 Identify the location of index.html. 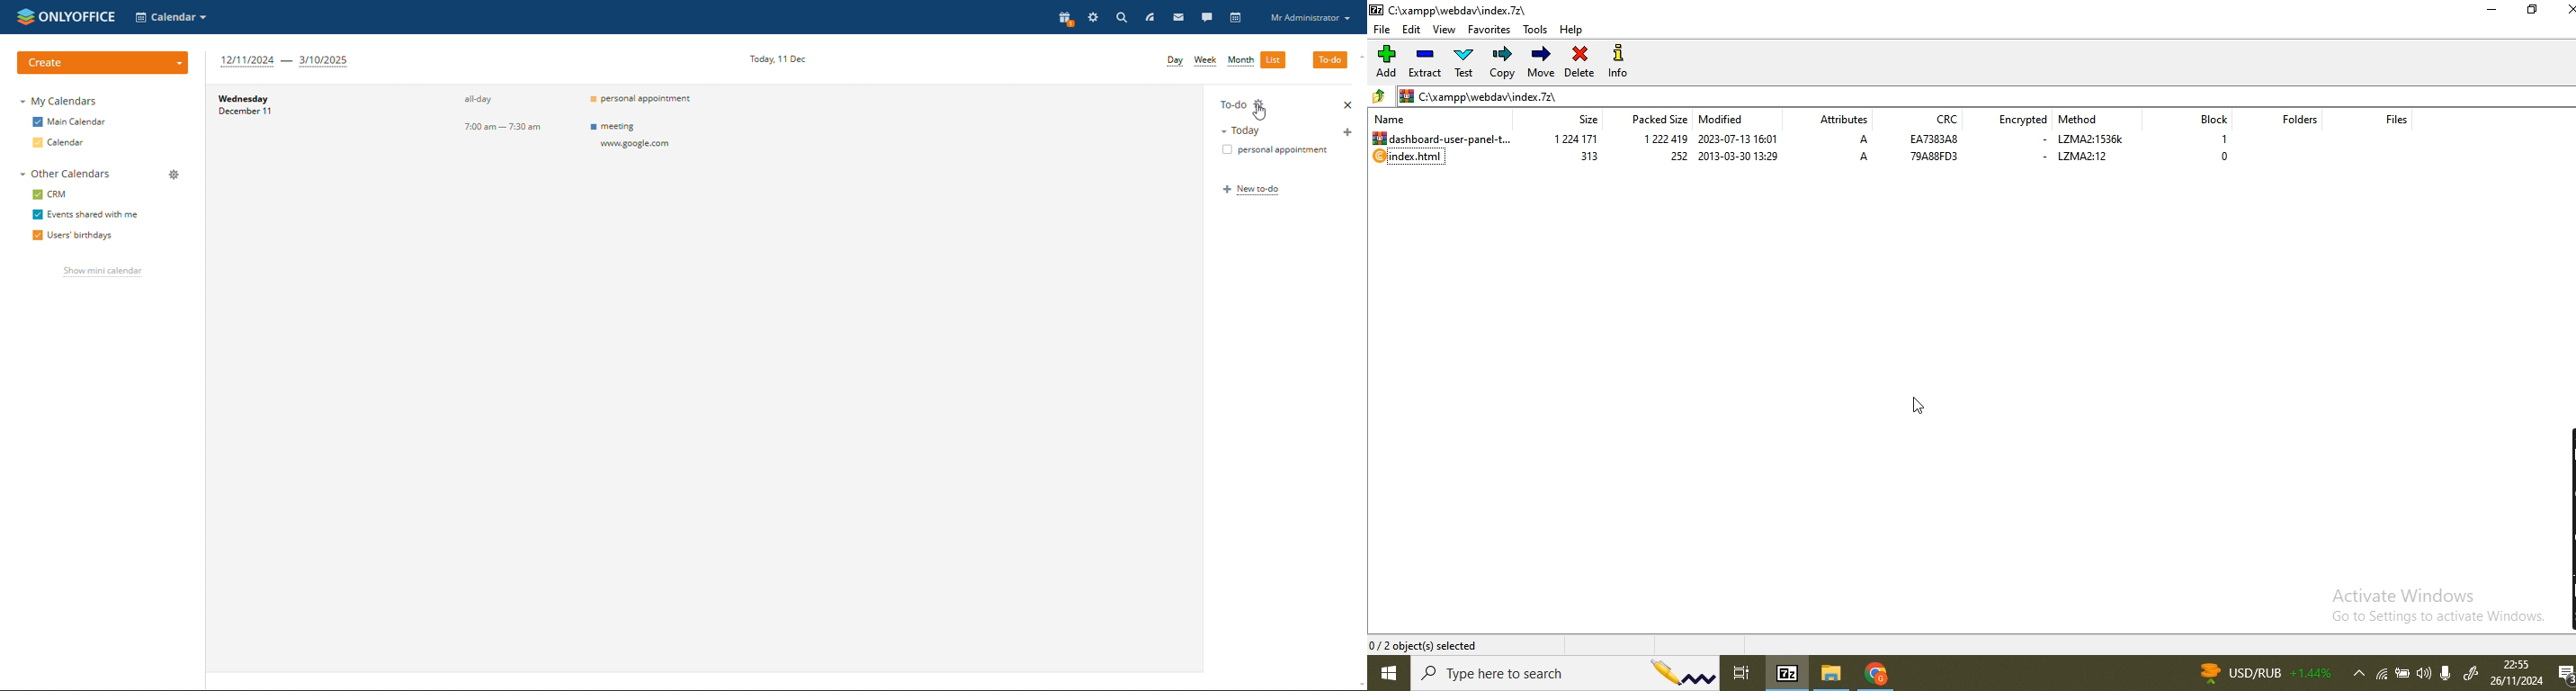
(1417, 158).